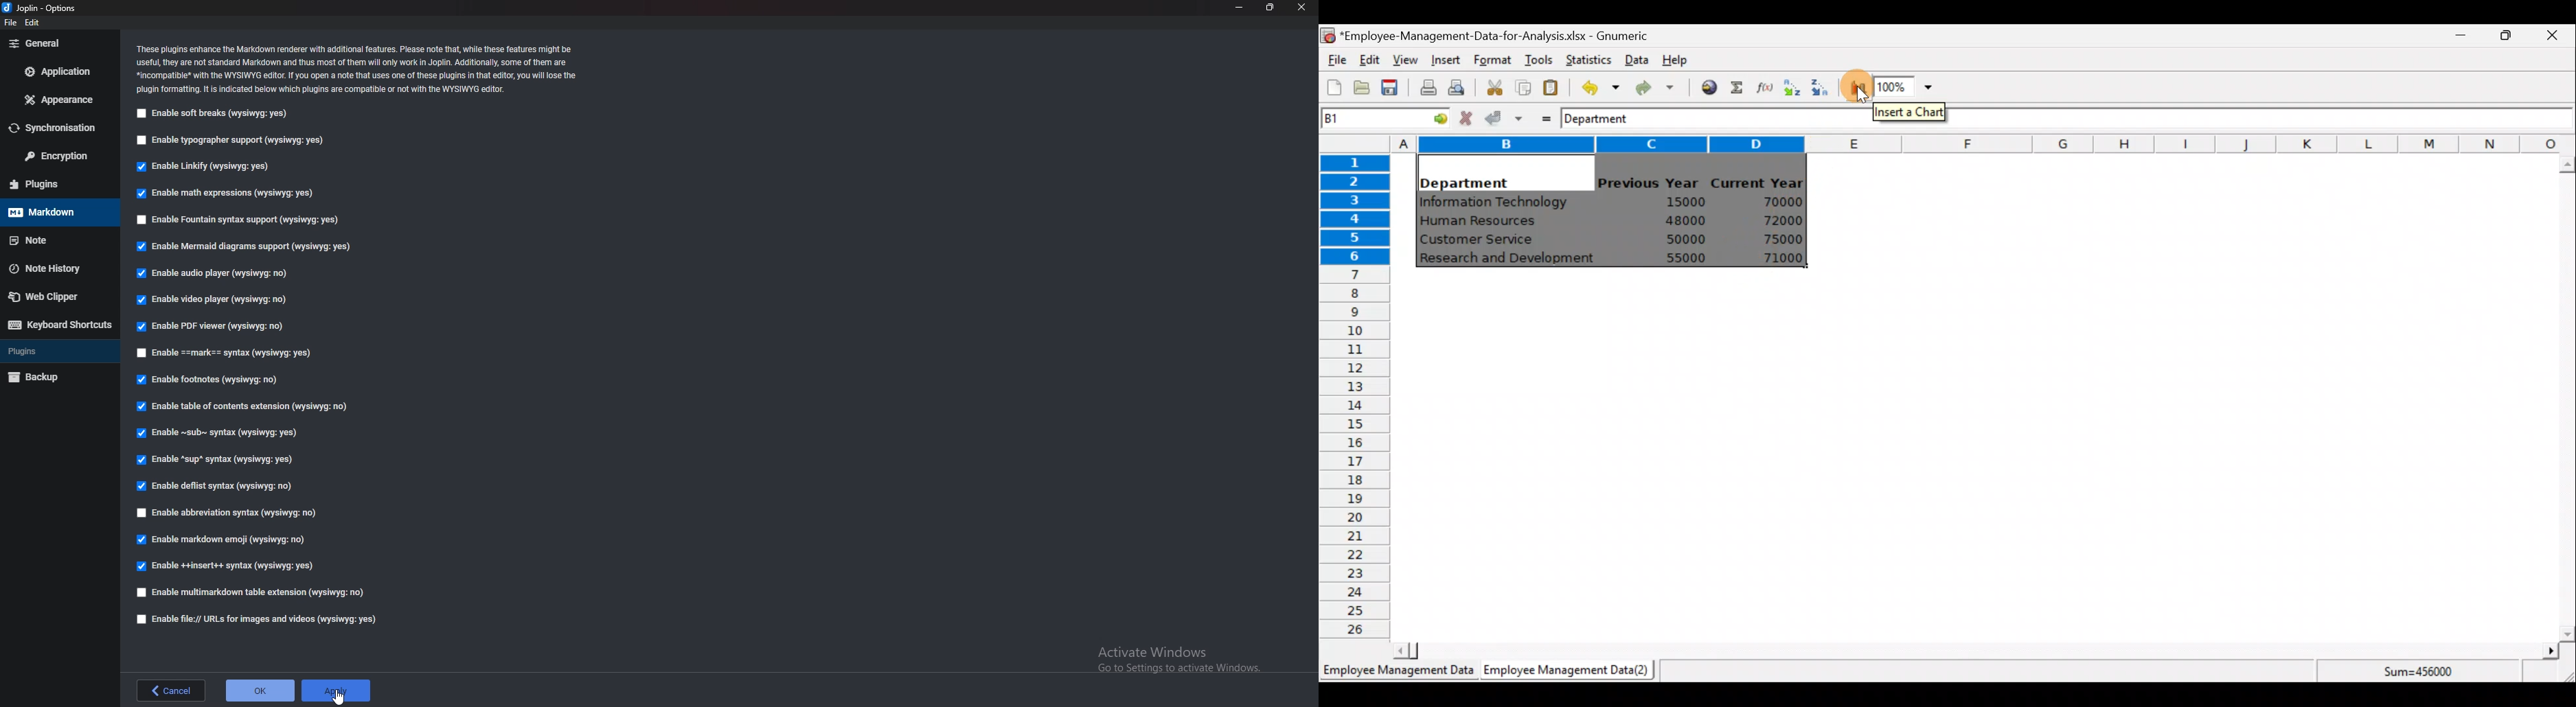 Image resolution: width=2576 pixels, height=728 pixels. What do you see at coordinates (213, 274) in the screenshot?
I see `Enable audio player` at bounding box center [213, 274].